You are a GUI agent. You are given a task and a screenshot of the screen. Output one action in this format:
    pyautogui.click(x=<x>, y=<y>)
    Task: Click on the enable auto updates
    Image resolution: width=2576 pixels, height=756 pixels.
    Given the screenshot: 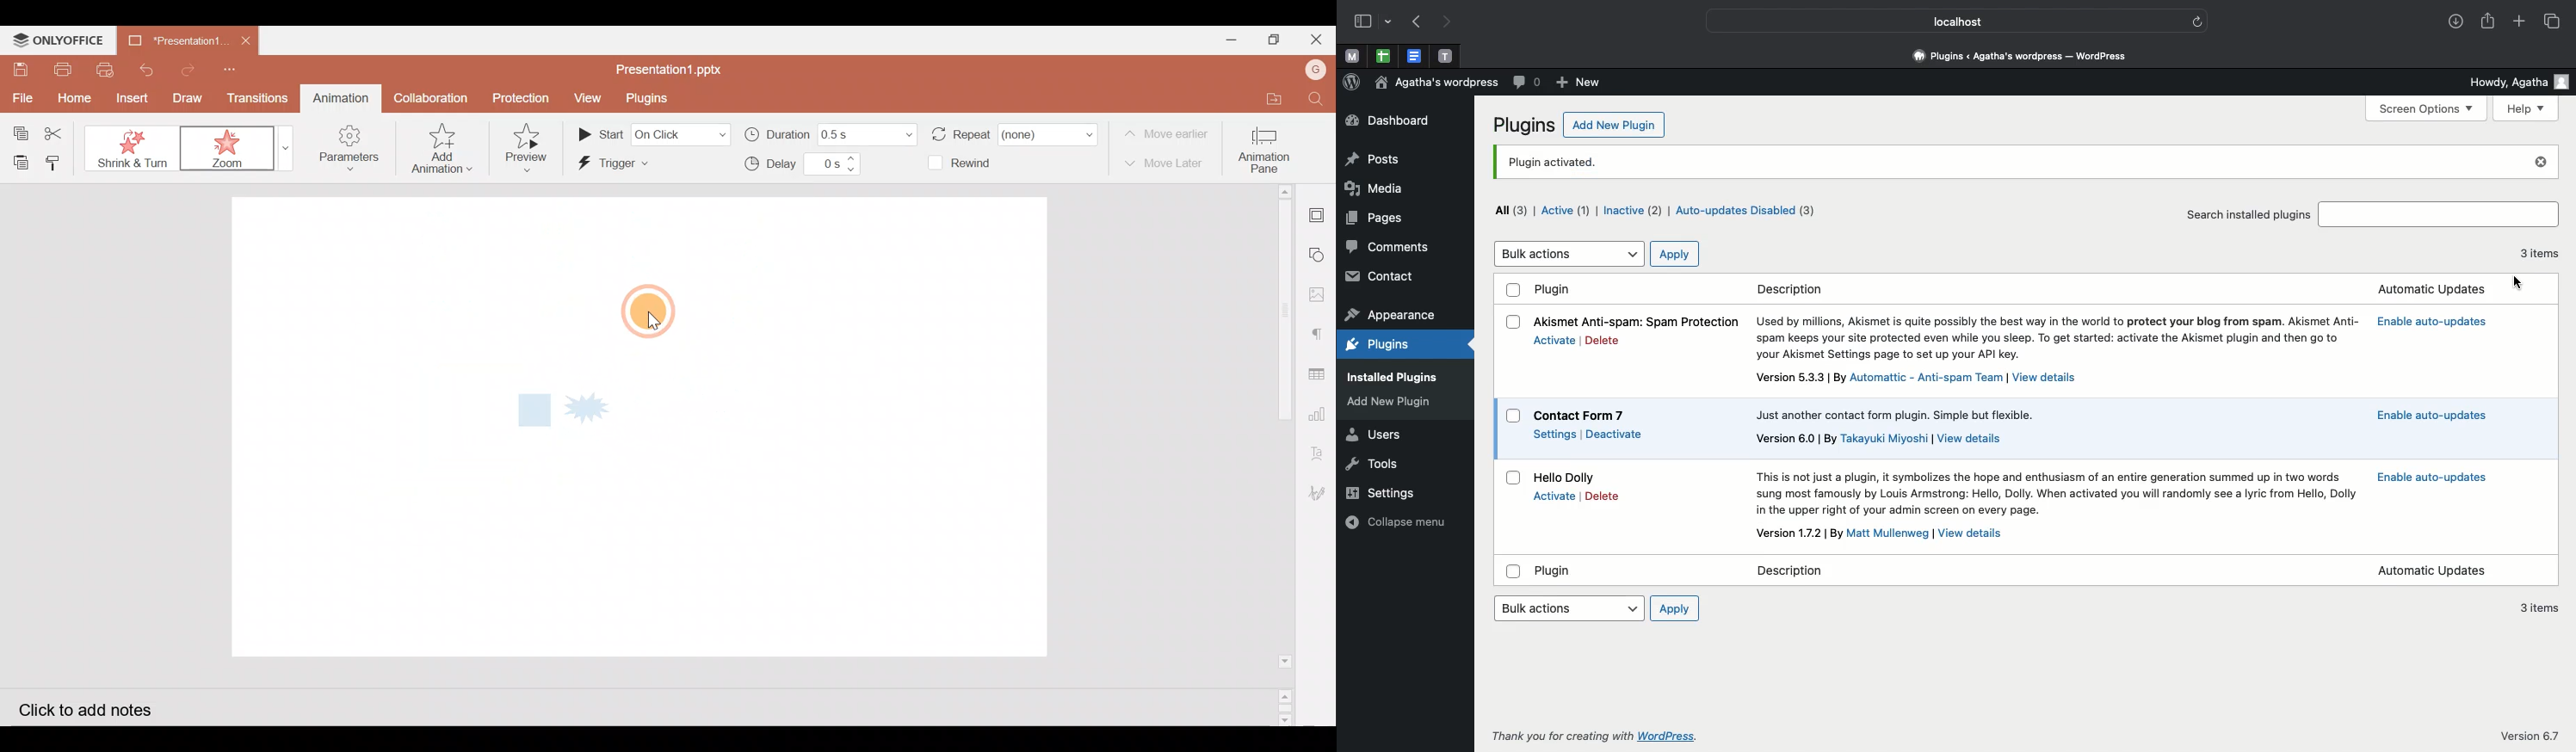 What is the action you would take?
    pyautogui.click(x=2439, y=417)
    